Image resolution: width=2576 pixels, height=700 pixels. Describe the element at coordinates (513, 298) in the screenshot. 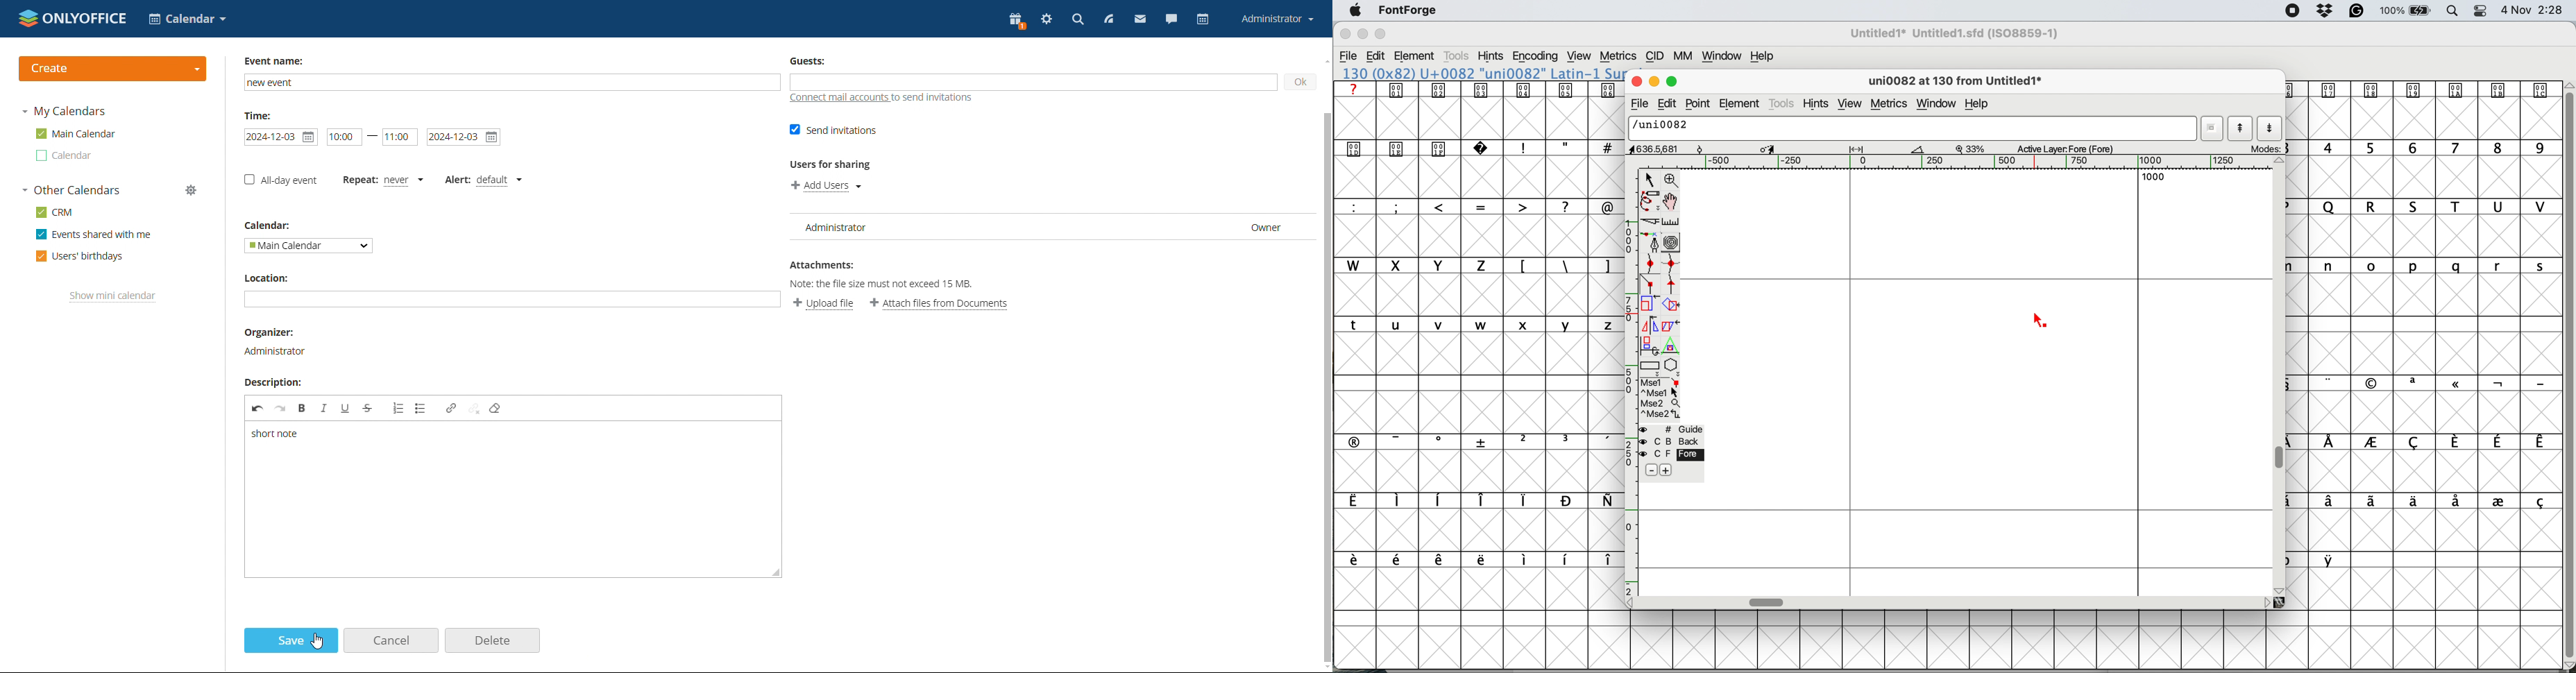

I see `add location` at that location.